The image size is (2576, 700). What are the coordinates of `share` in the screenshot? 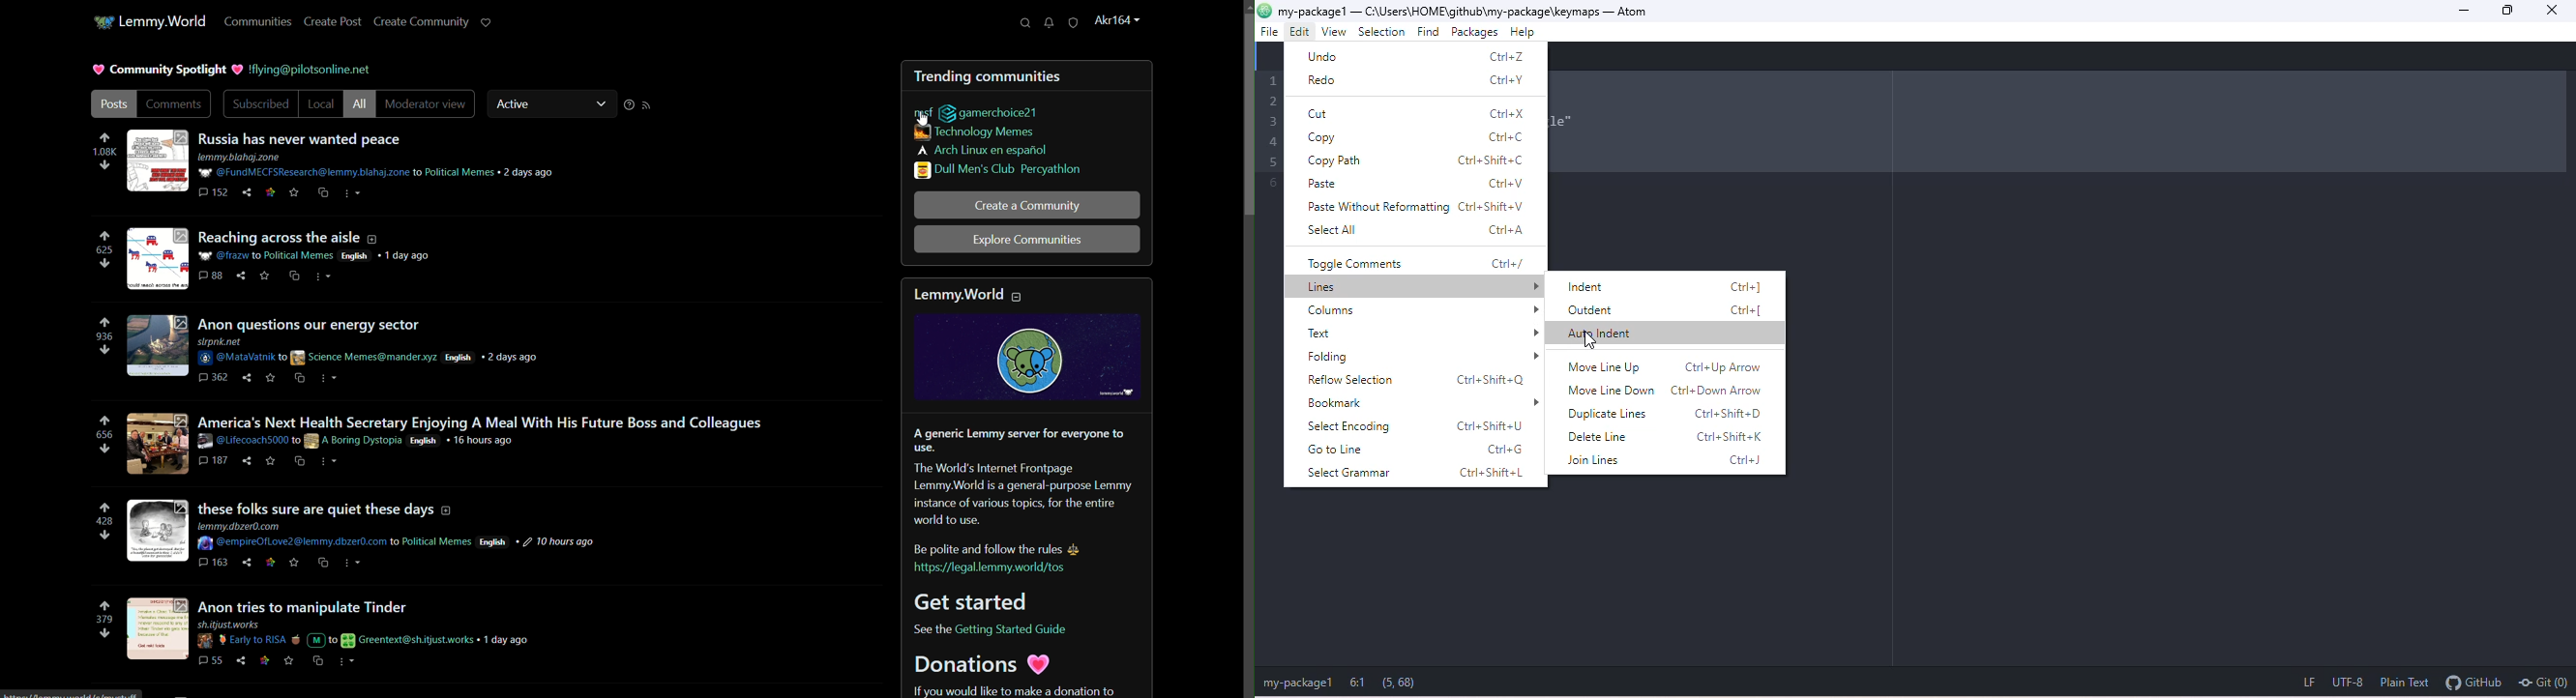 It's located at (244, 191).